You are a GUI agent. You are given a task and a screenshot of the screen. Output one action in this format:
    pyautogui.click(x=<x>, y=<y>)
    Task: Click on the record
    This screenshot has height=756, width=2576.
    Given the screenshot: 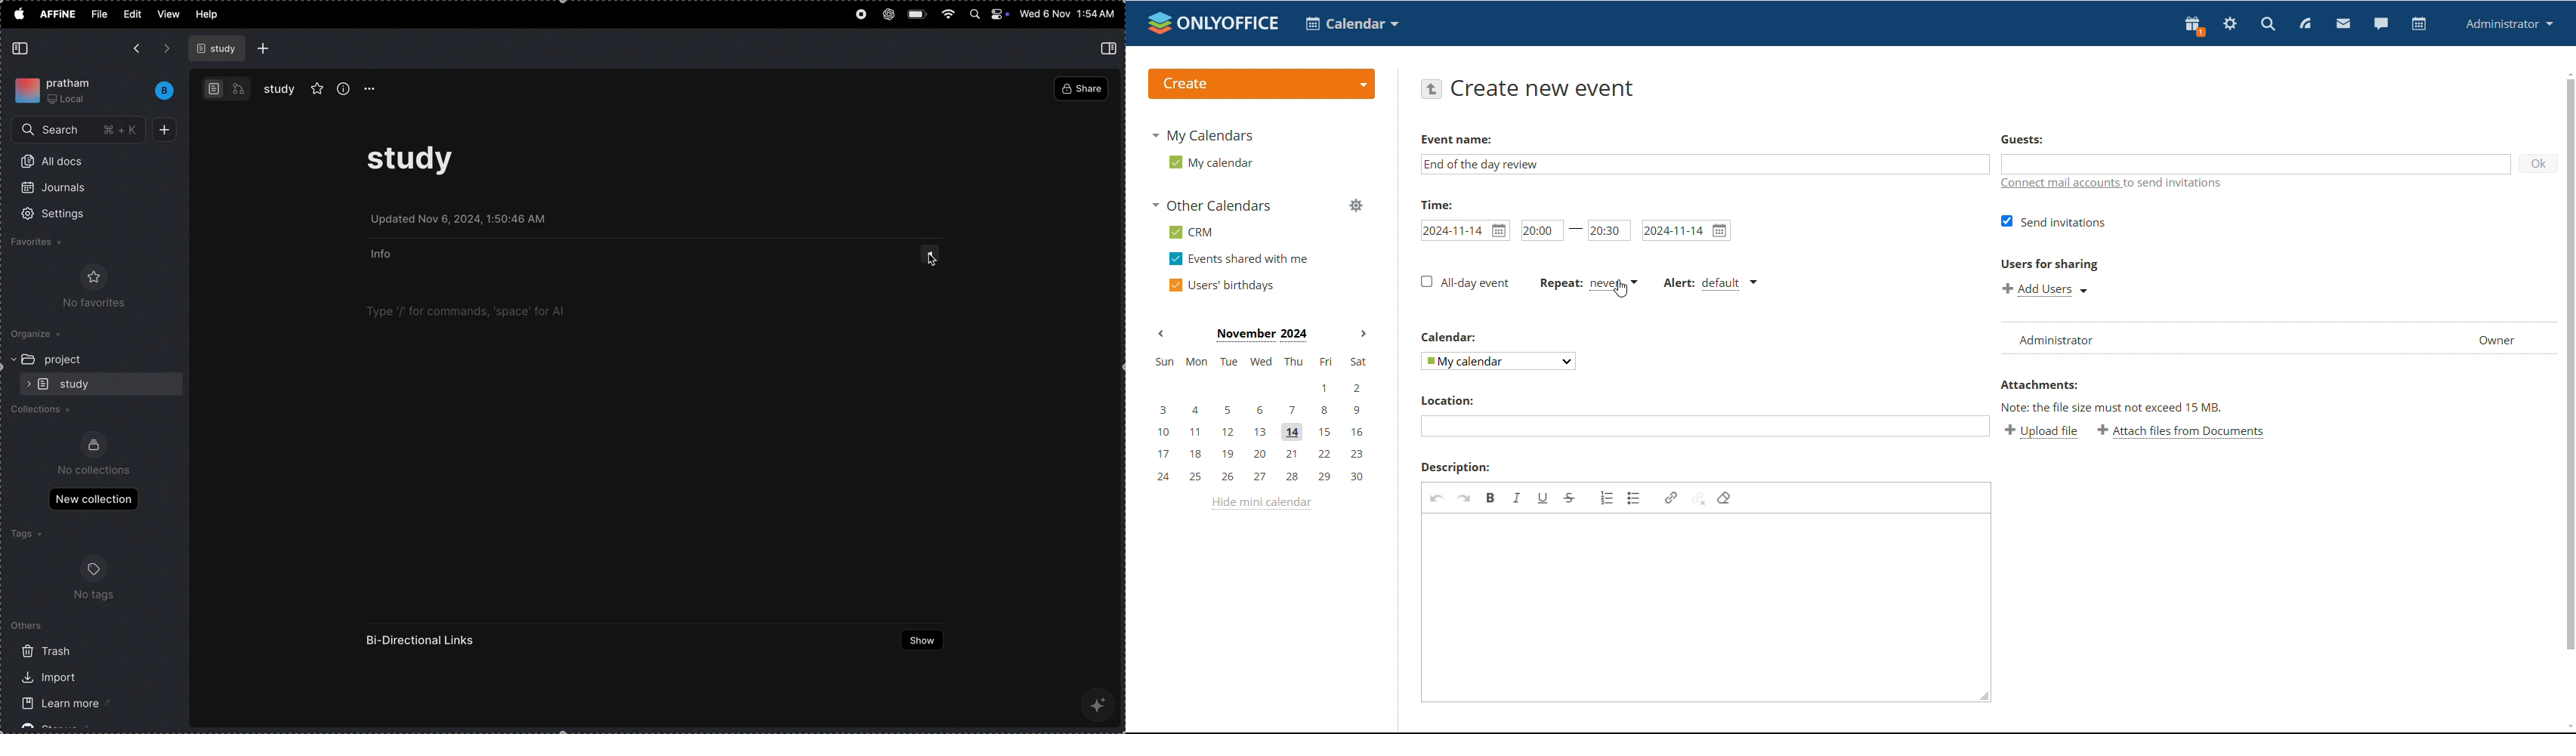 What is the action you would take?
    pyautogui.click(x=860, y=16)
    